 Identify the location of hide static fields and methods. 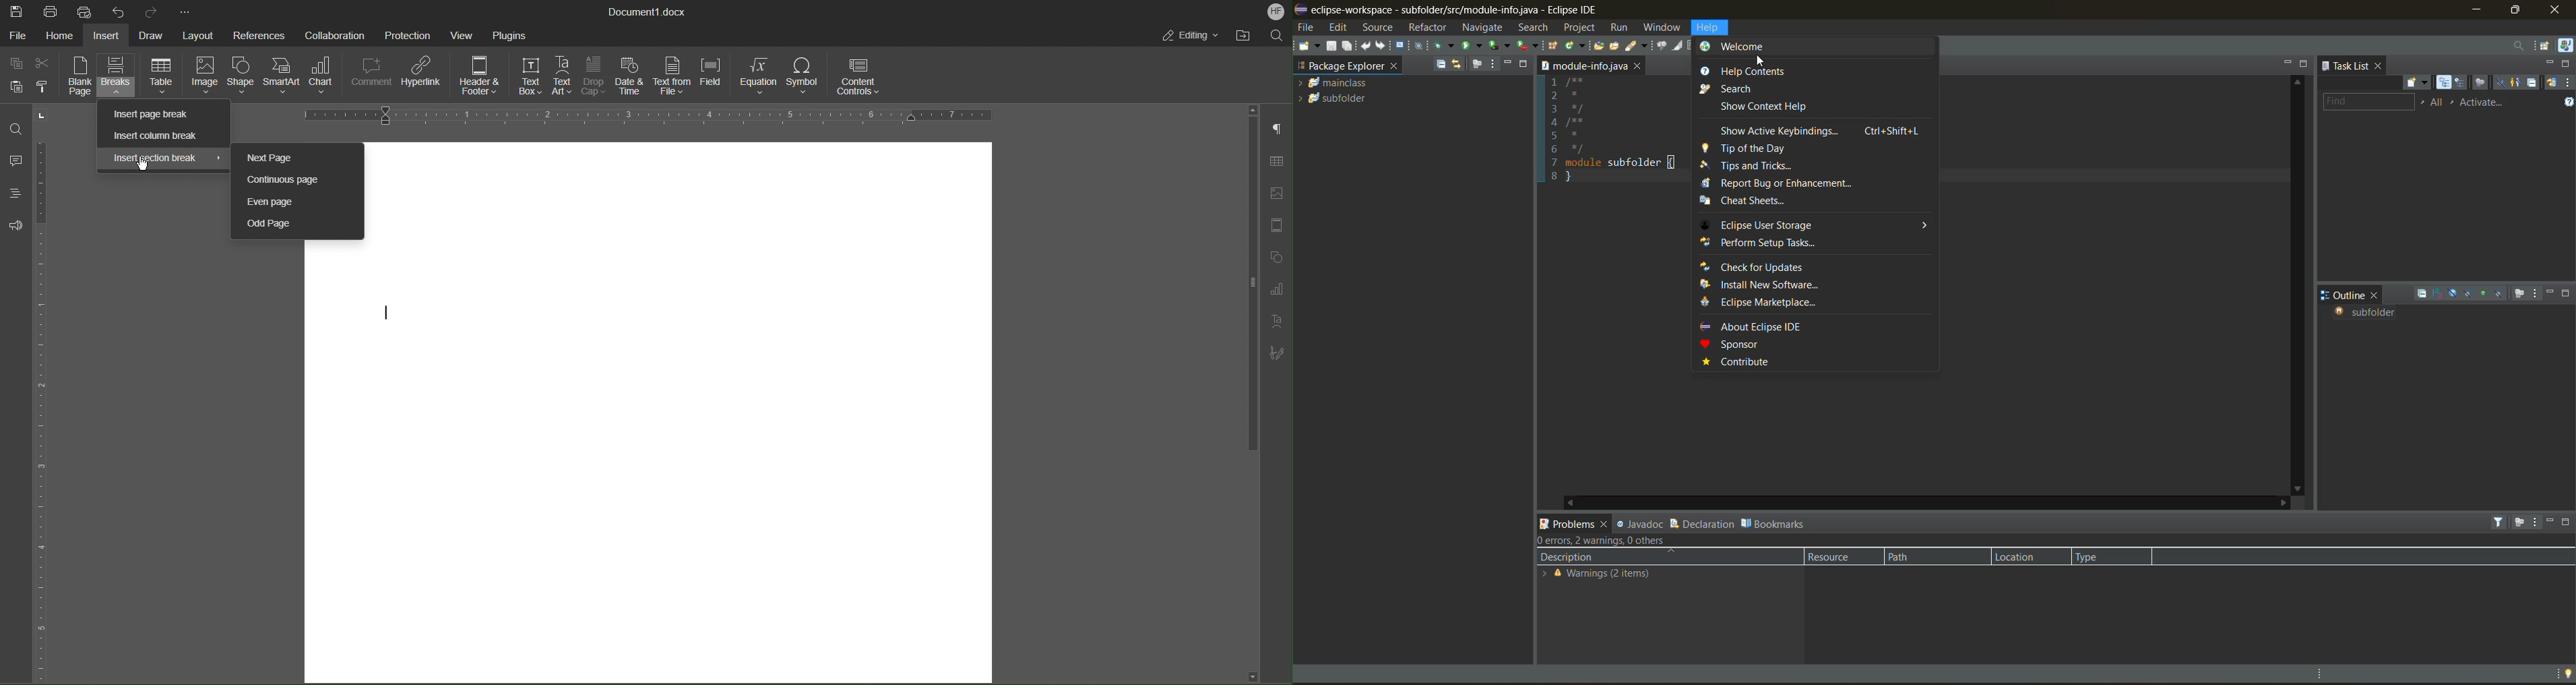
(2467, 294).